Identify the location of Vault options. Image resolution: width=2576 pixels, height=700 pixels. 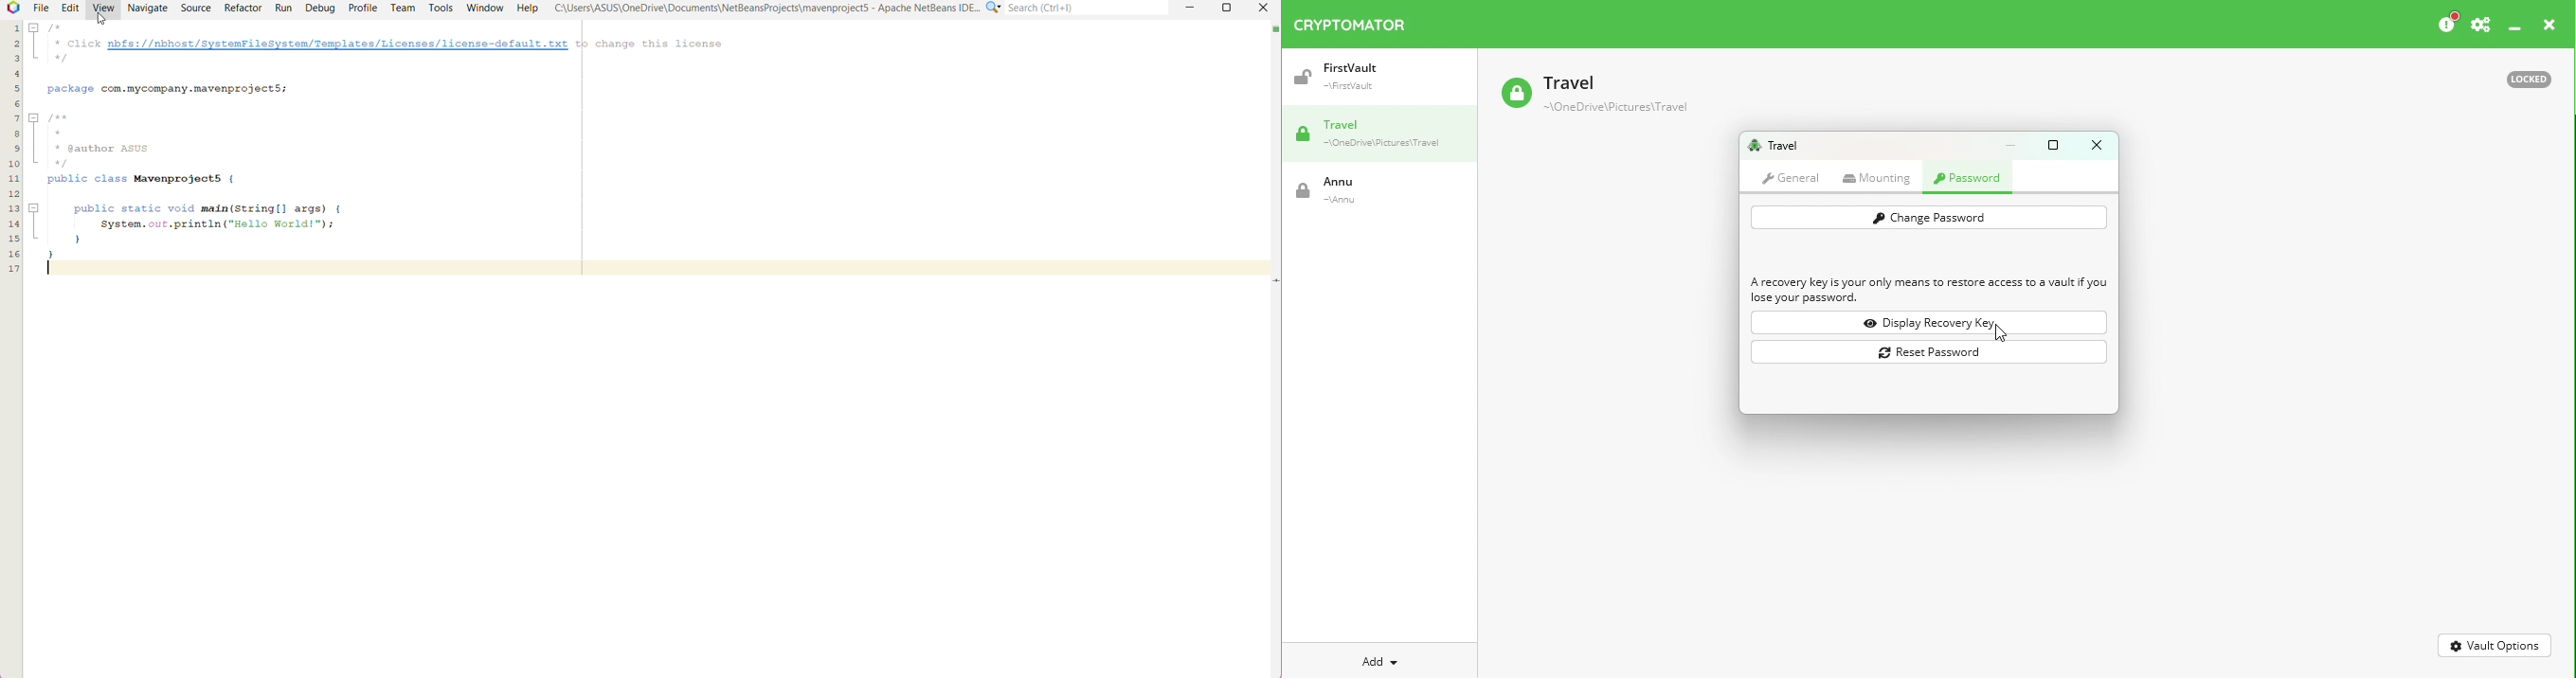
(2495, 644).